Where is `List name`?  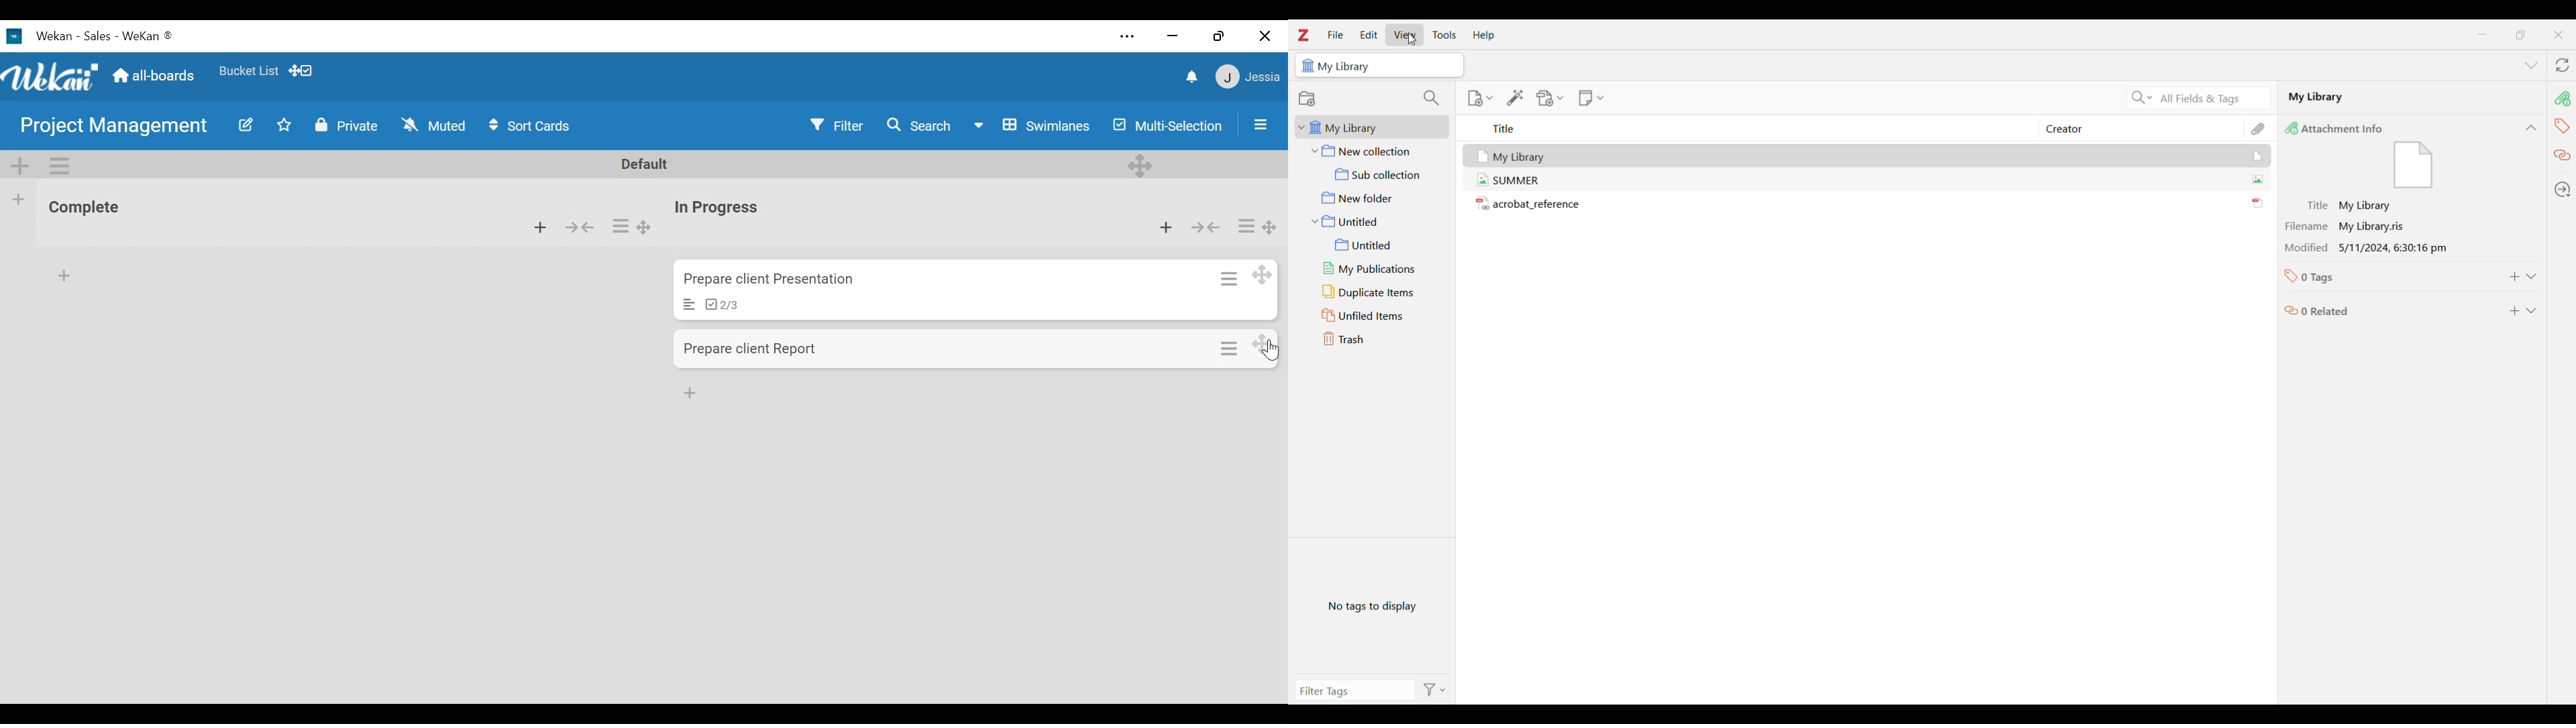
List name is located at coordinates (718, 208).